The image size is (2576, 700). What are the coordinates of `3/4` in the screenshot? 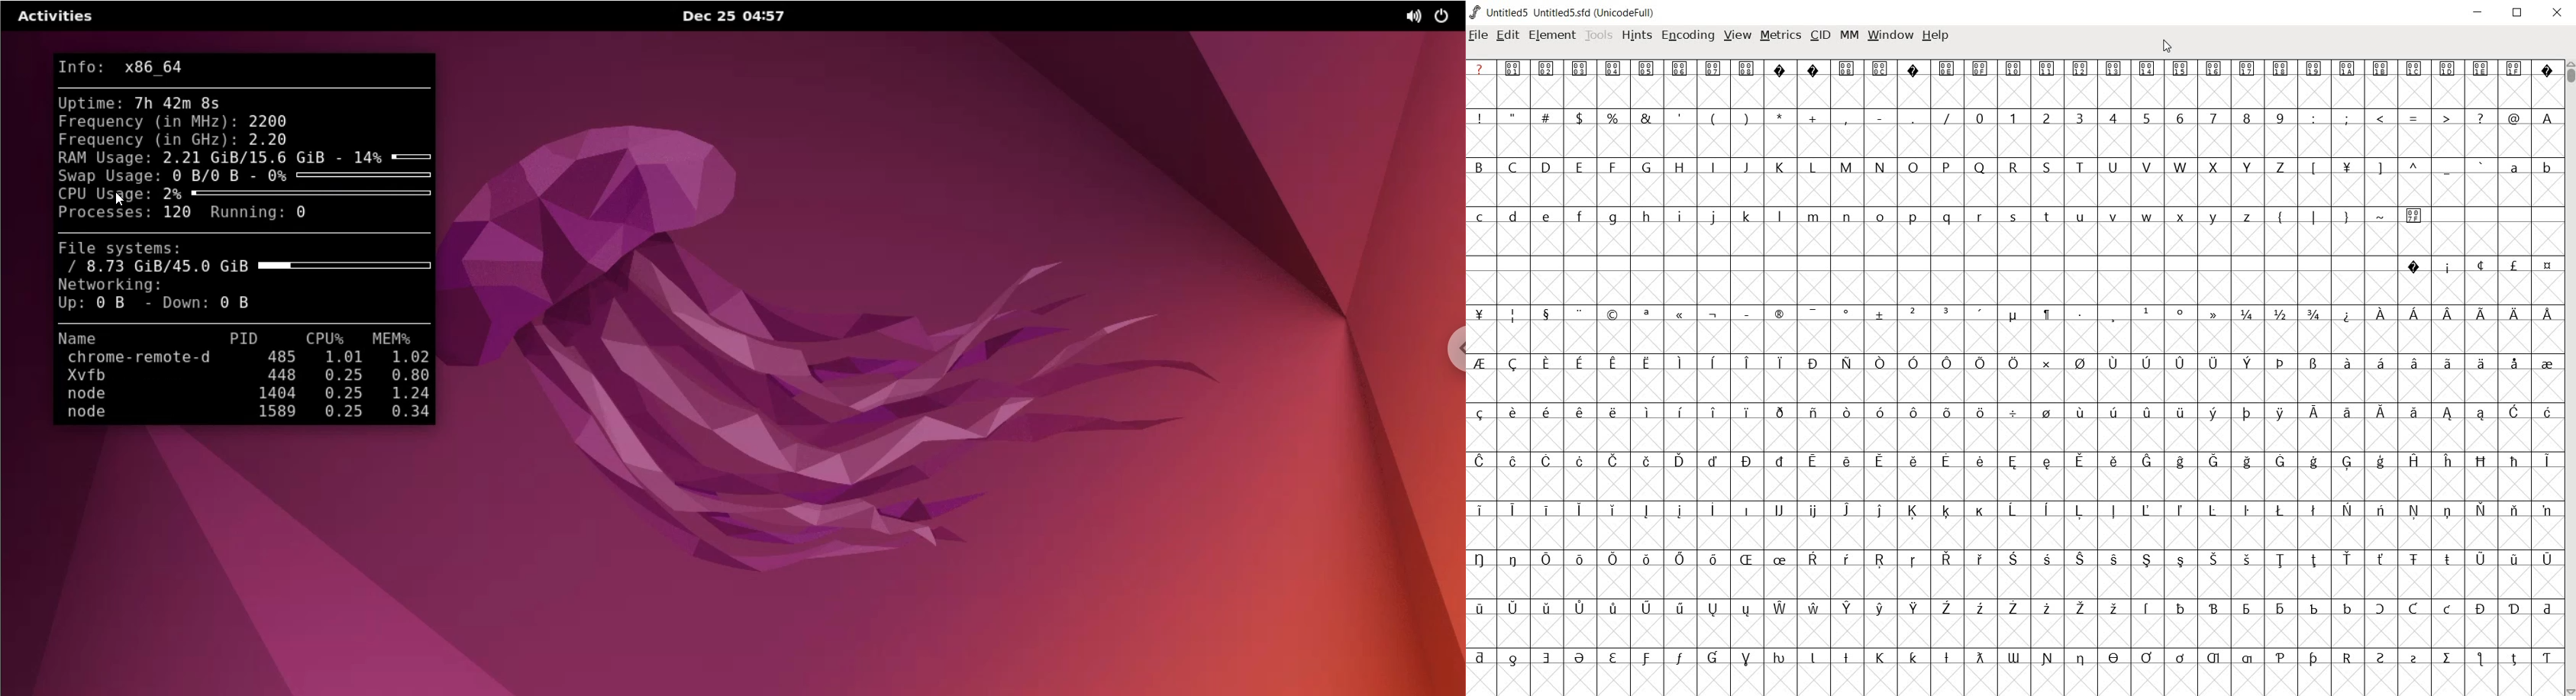 It's located at (2312, 314).